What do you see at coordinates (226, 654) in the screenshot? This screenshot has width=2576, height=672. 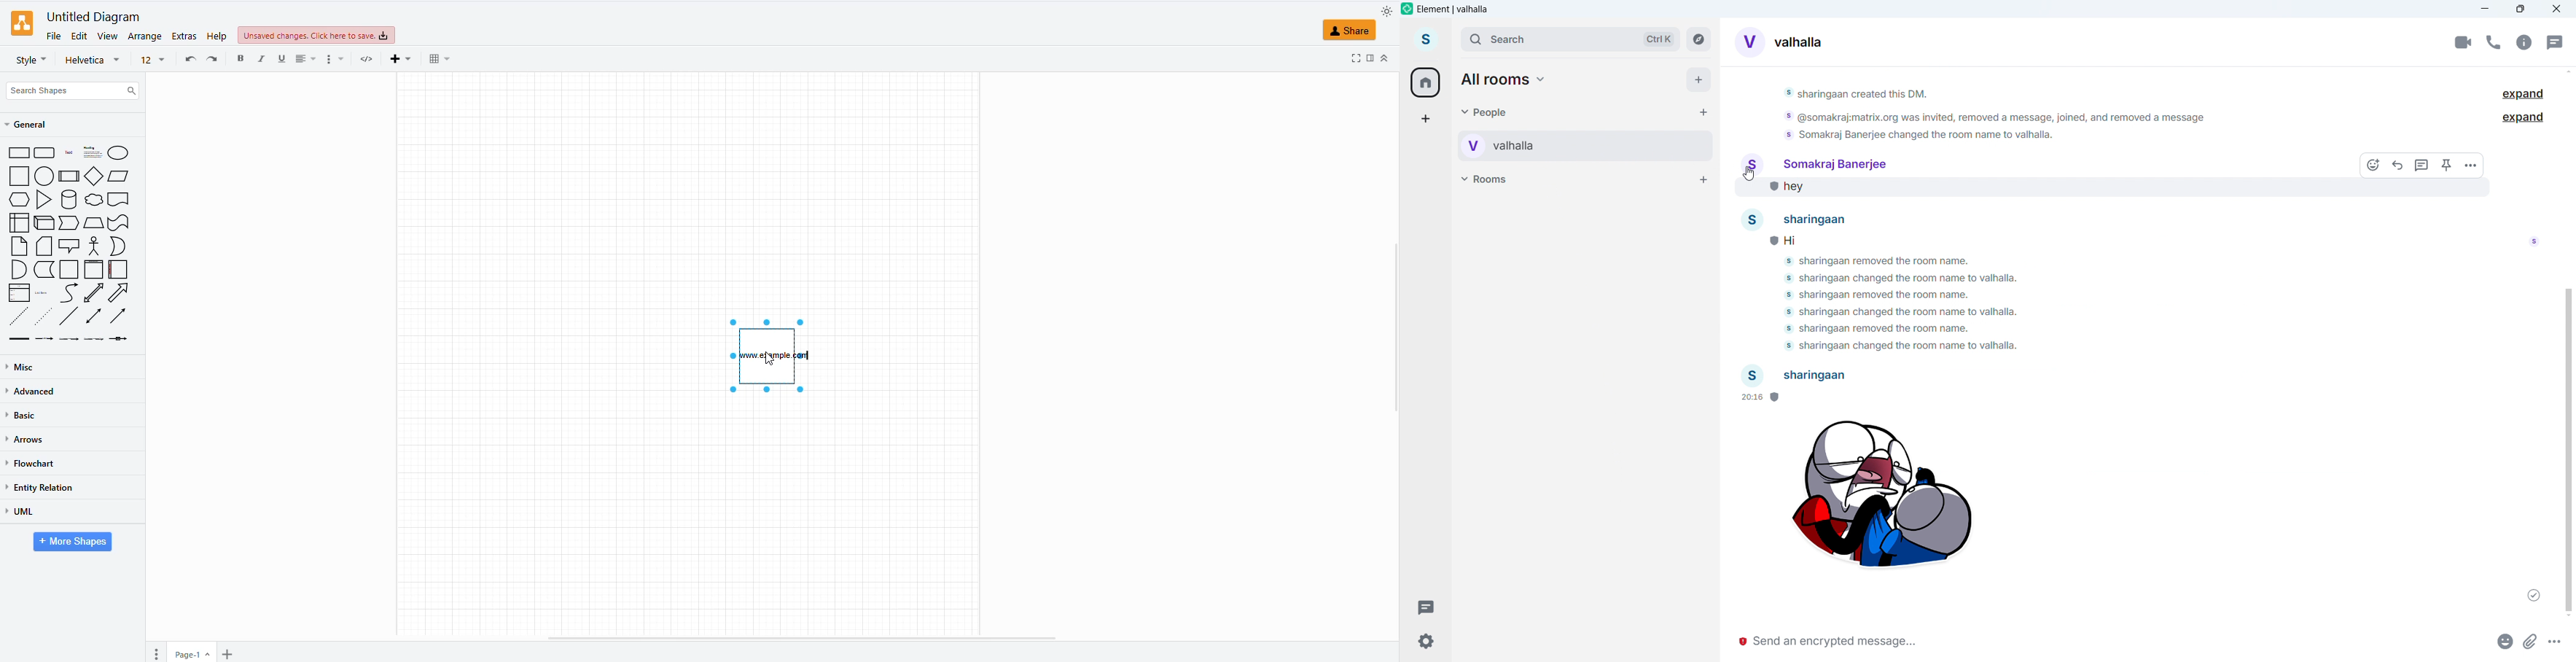 I see `insert page` at bounding box center [226, 654].